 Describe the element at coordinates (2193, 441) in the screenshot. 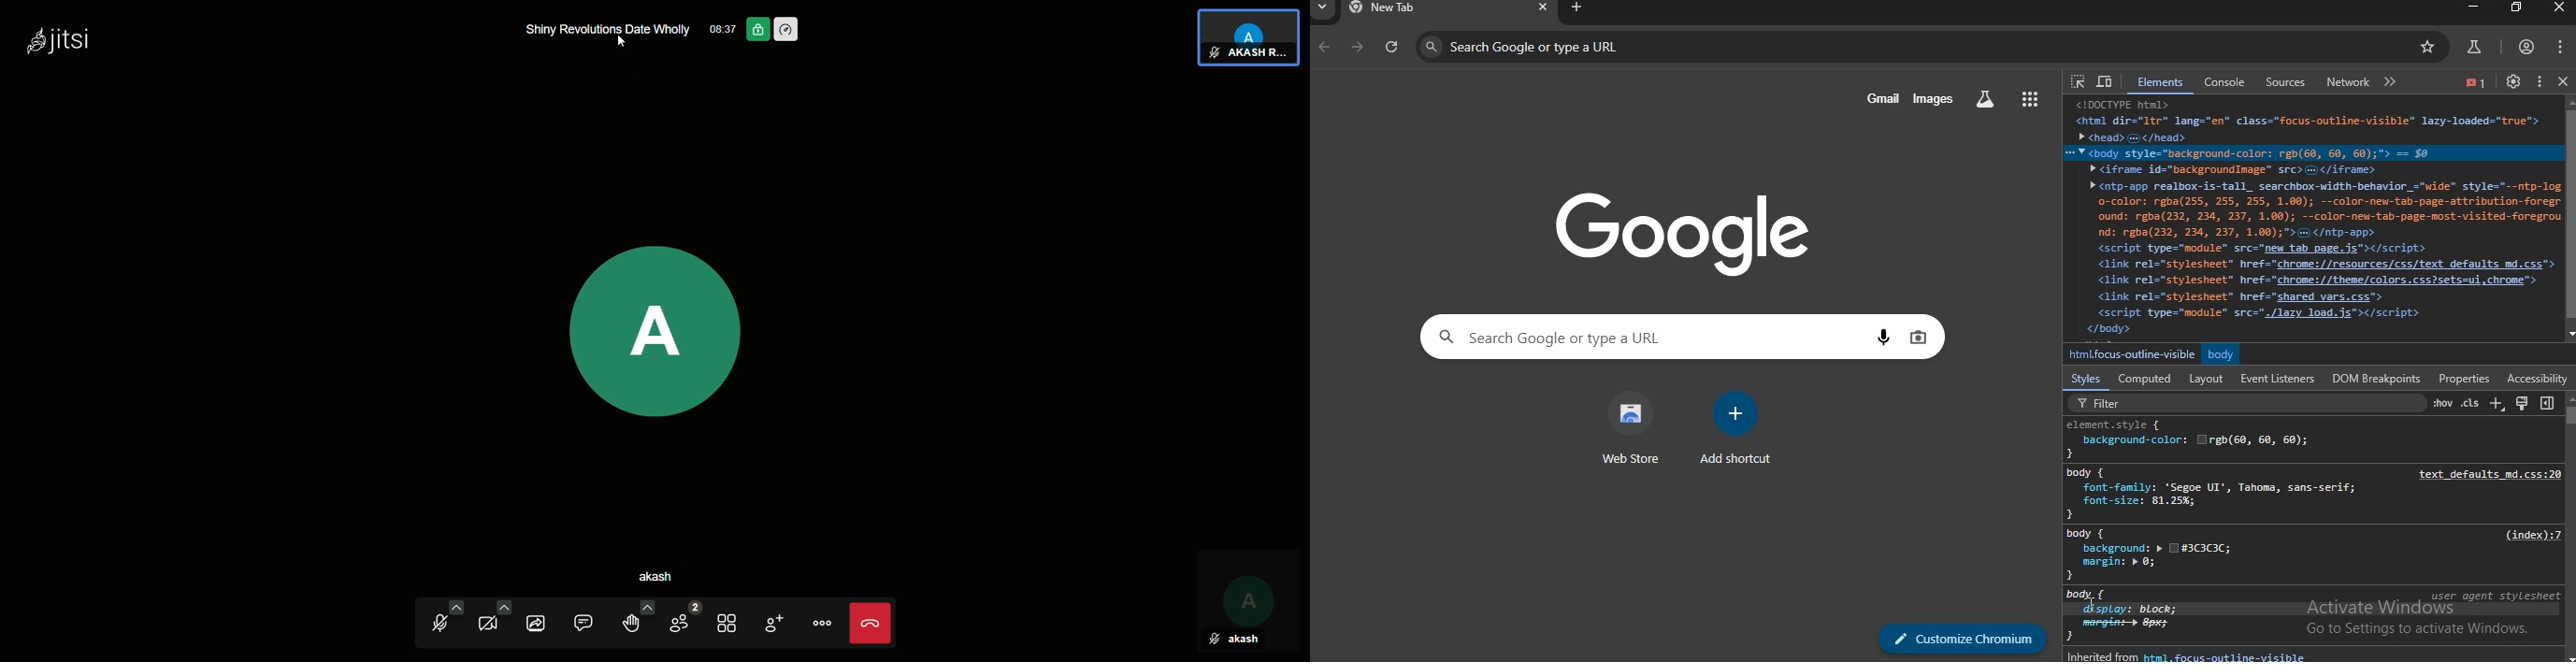

I see `element.style {background-color: []rbg(68, 60, 60);}` at that location.